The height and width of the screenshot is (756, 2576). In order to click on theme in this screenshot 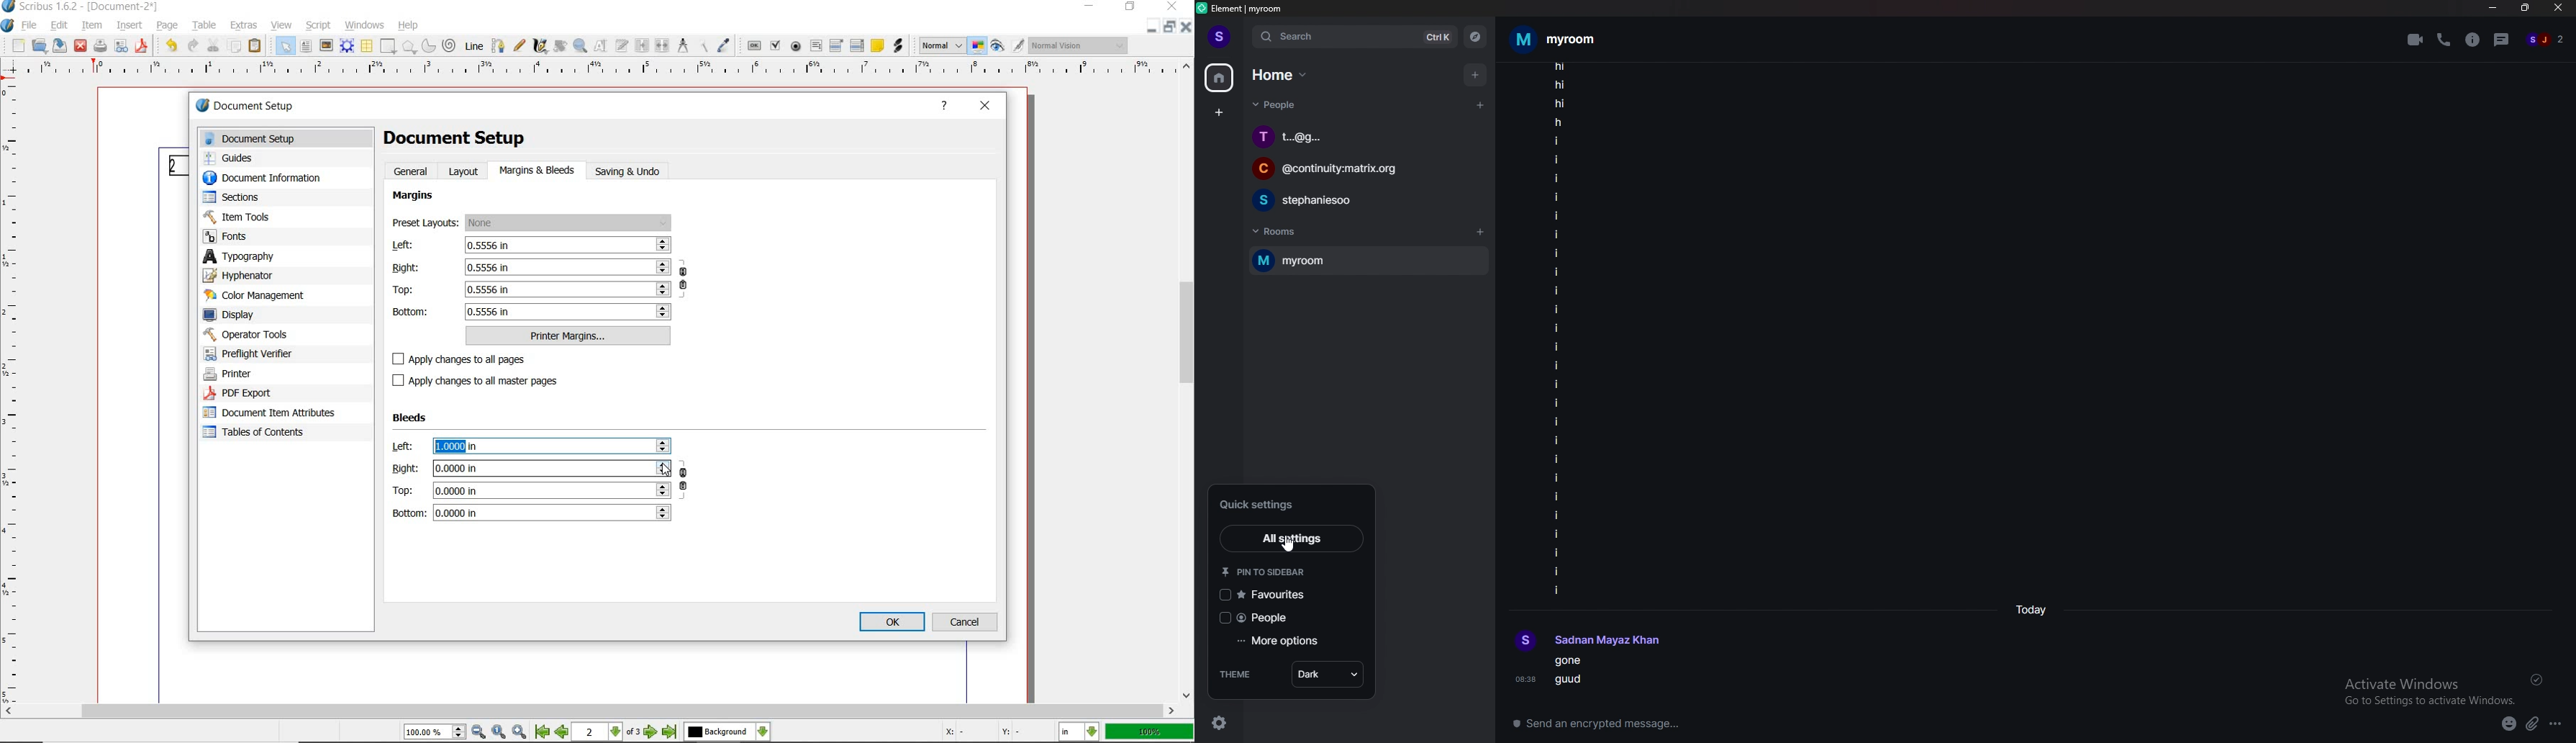, I will do `click(1240, 674)`.